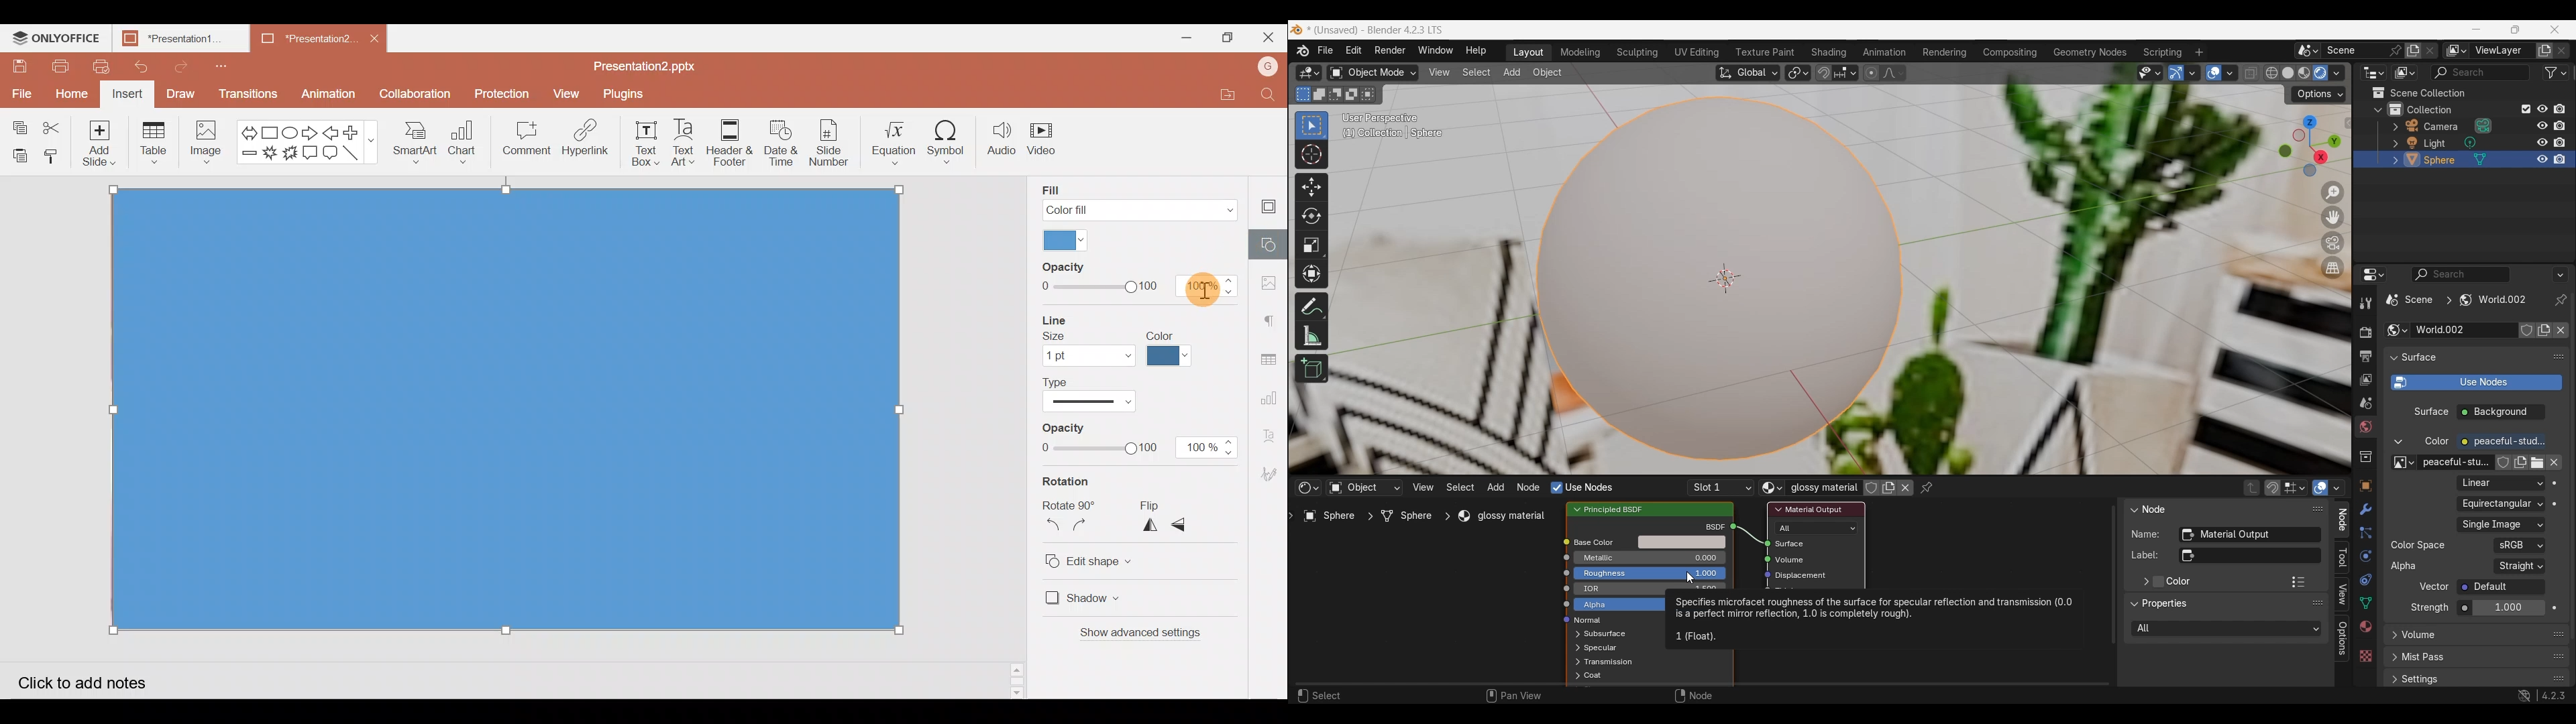 Image resolution: width=2576 pixels, height=728 pixels. What do you see at coordinates (1562, 605) in the screenshot?
I see `icon` at bounding box center [1562, 605].